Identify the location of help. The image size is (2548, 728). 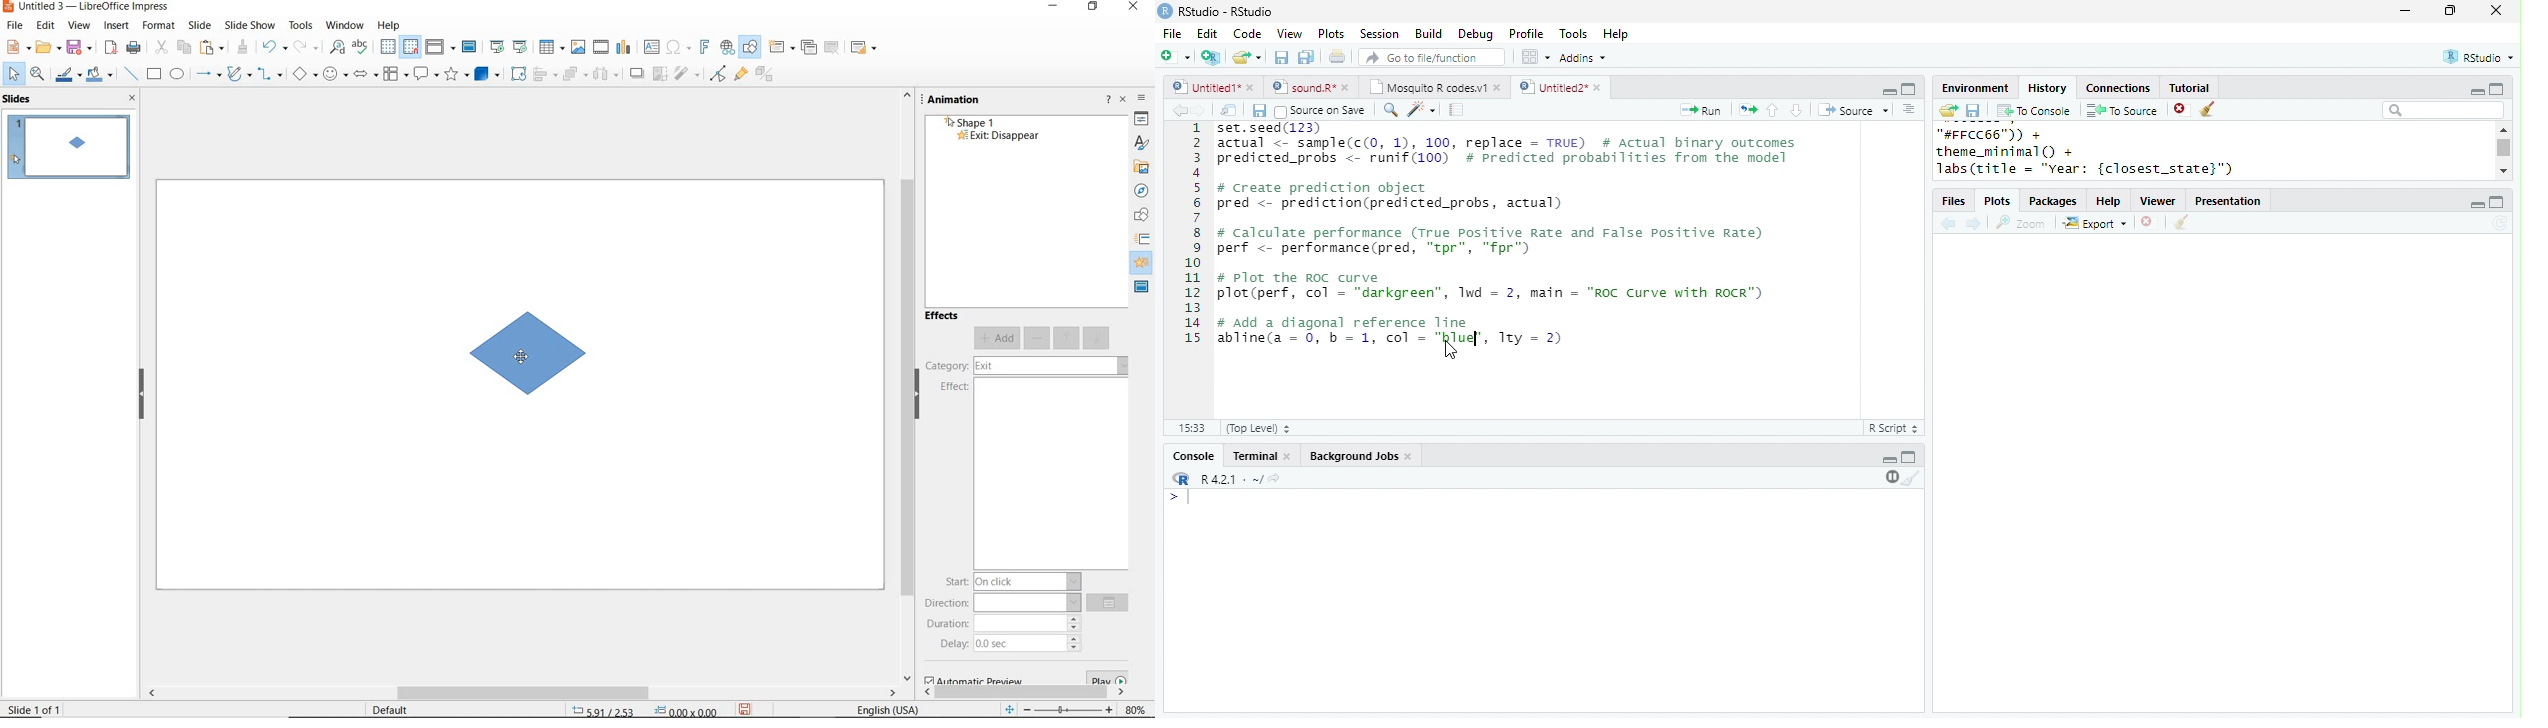
(390, 25).